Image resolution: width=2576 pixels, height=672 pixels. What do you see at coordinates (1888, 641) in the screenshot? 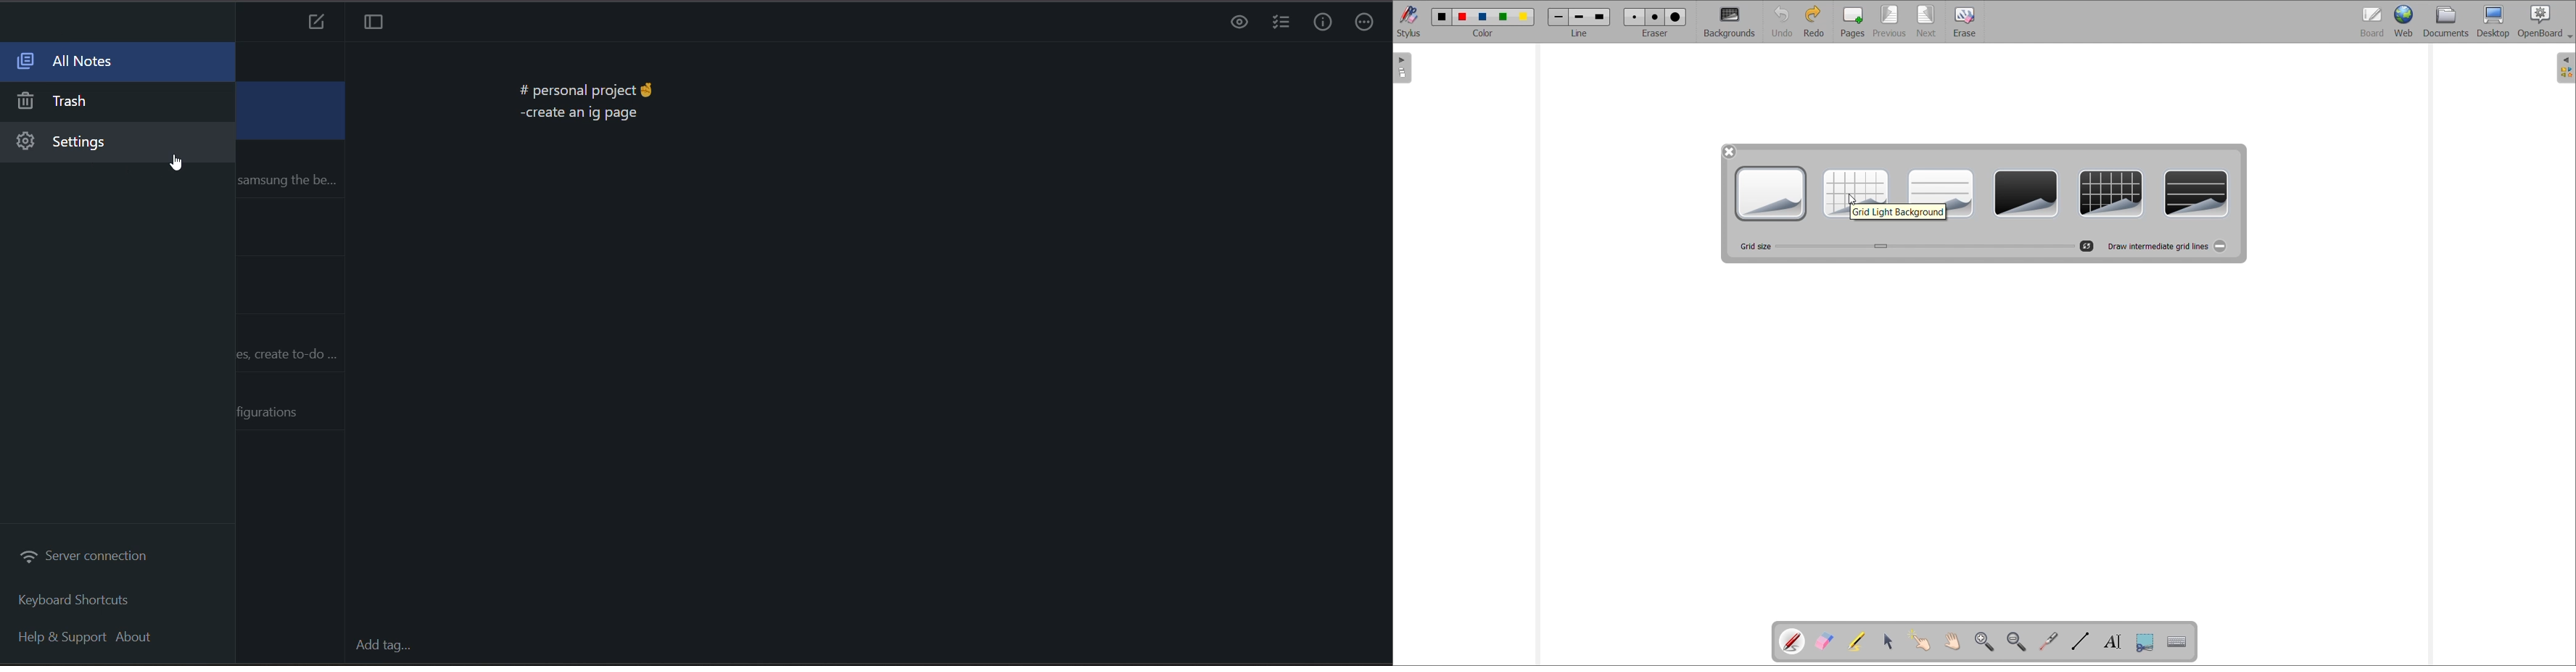
I see `Select and modify objects` at bounding box center [1888, 641].